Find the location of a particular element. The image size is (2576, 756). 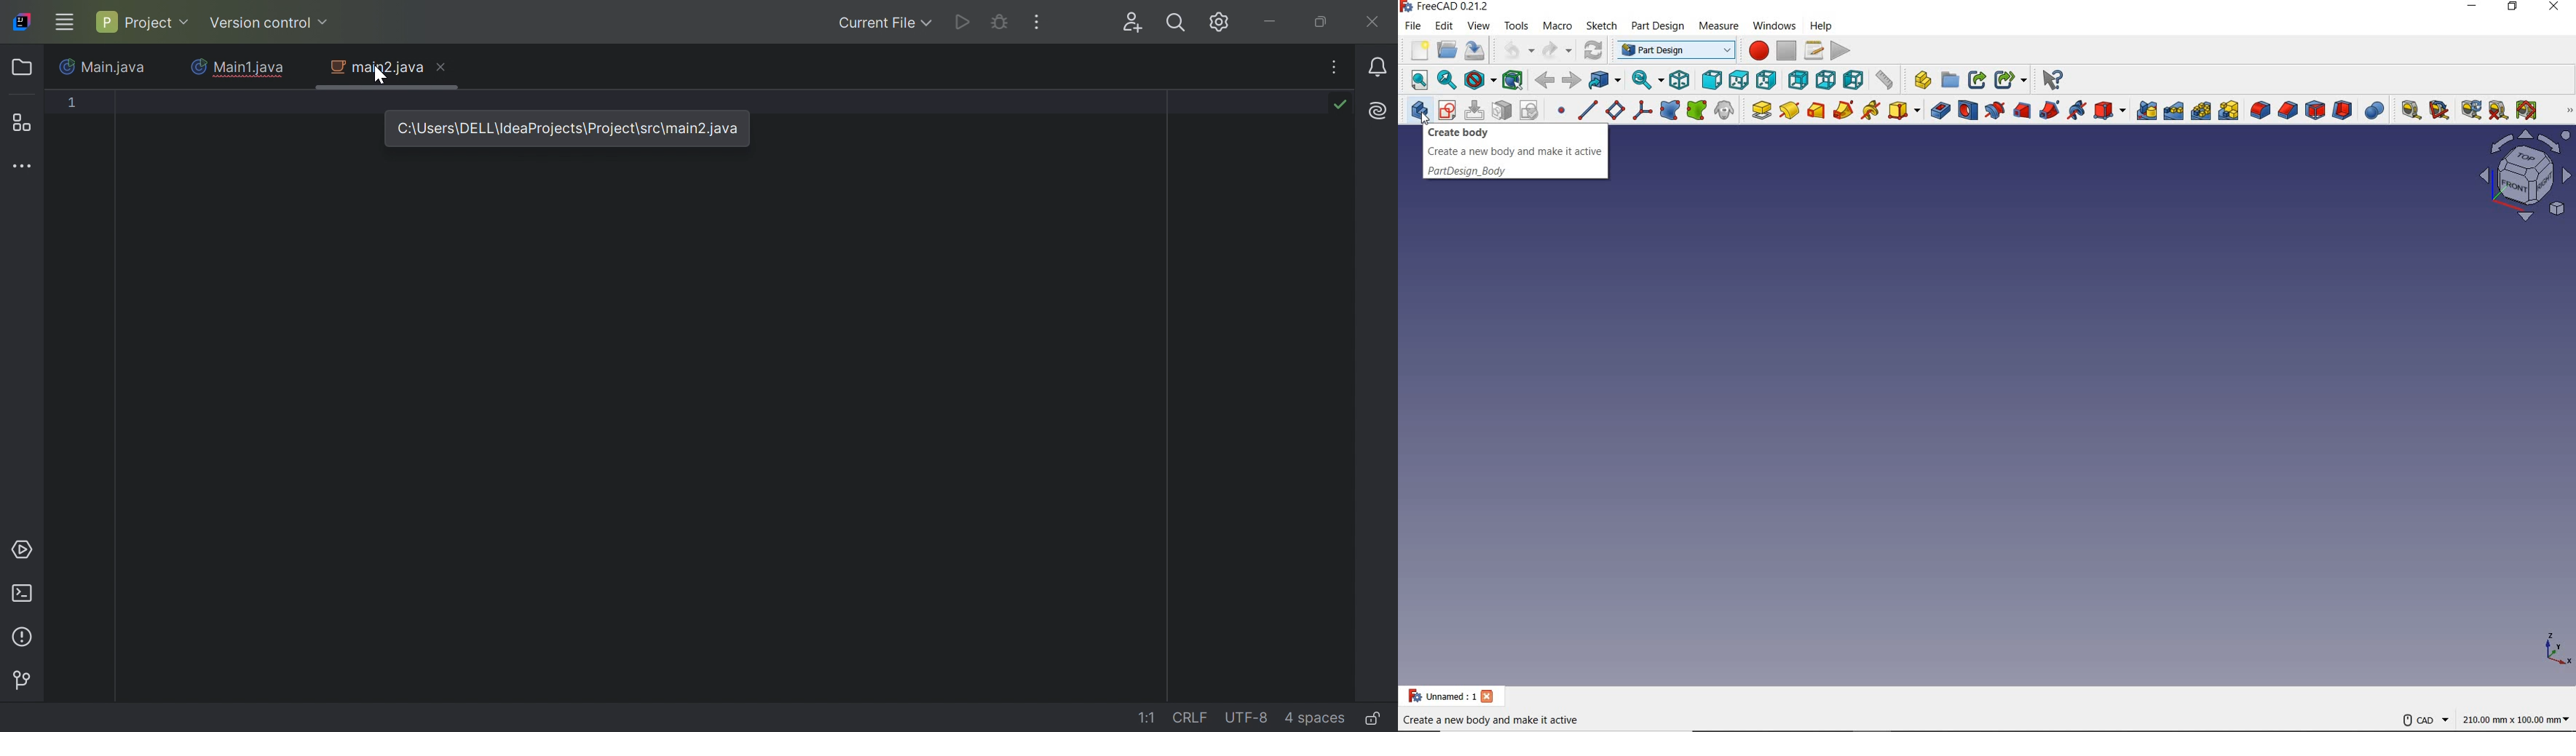

open is located at coordinates (1446, 51).